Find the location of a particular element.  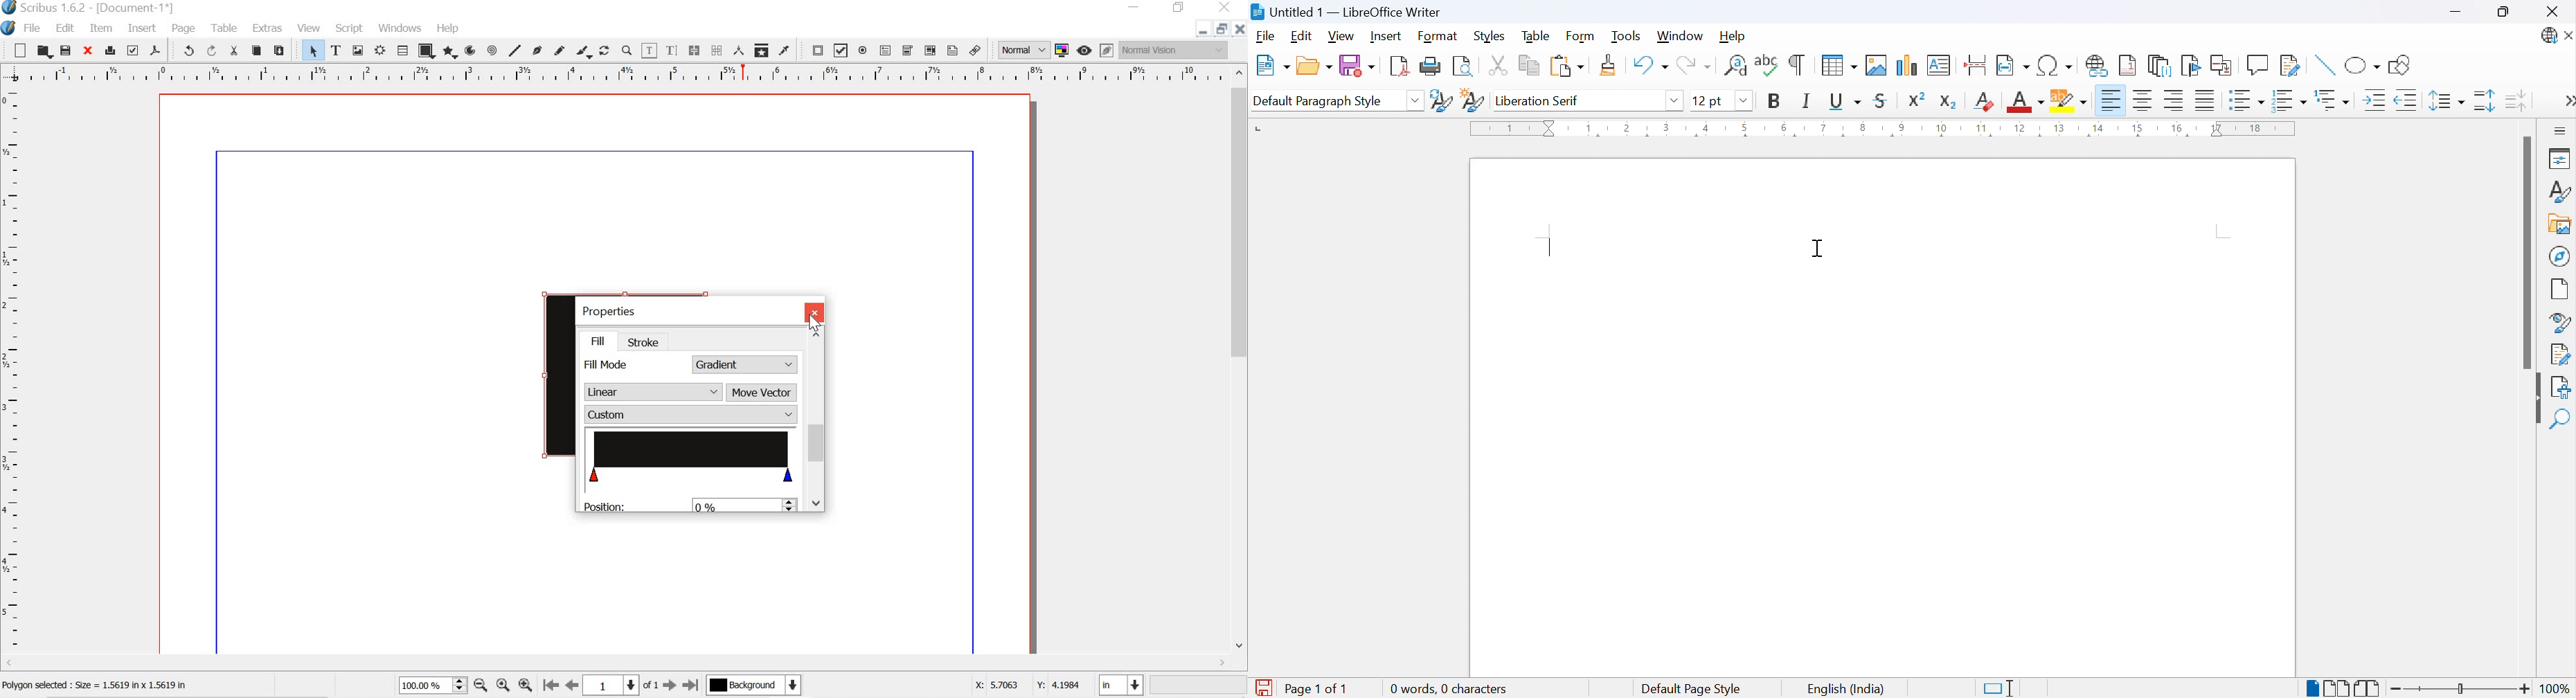

pdf push button is located at coordinates (816, 49).